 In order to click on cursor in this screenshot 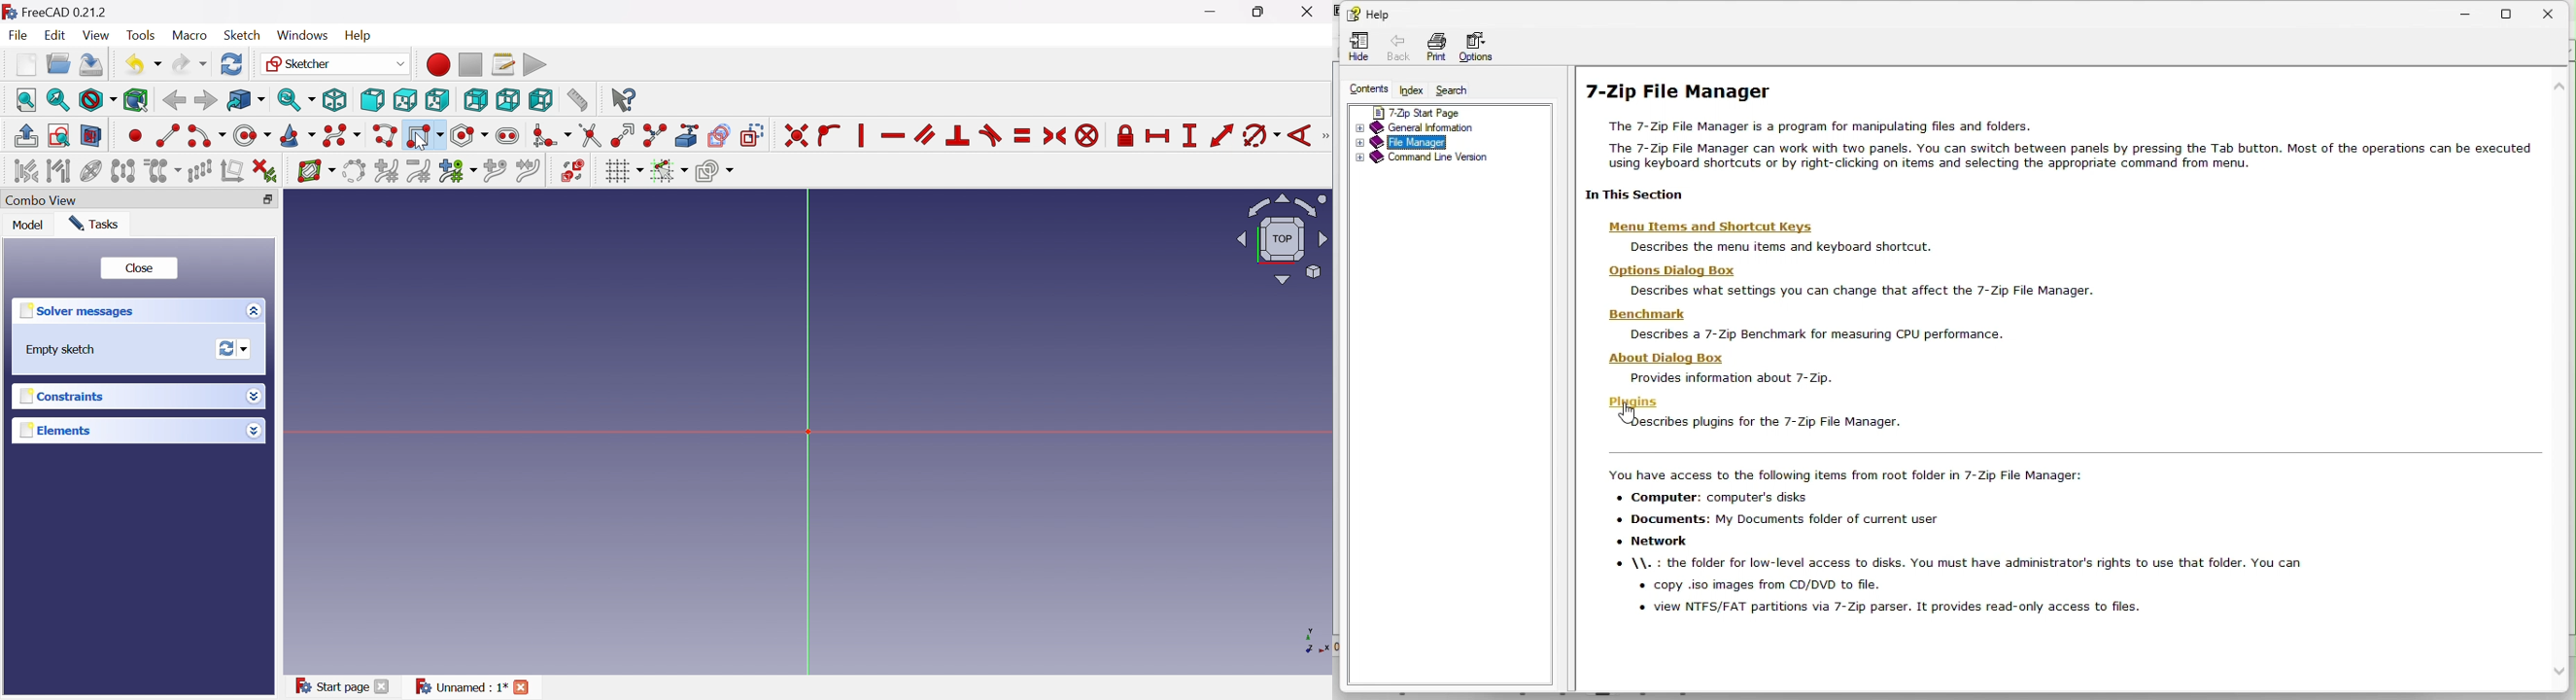, I will do `click(1633, 414)`.